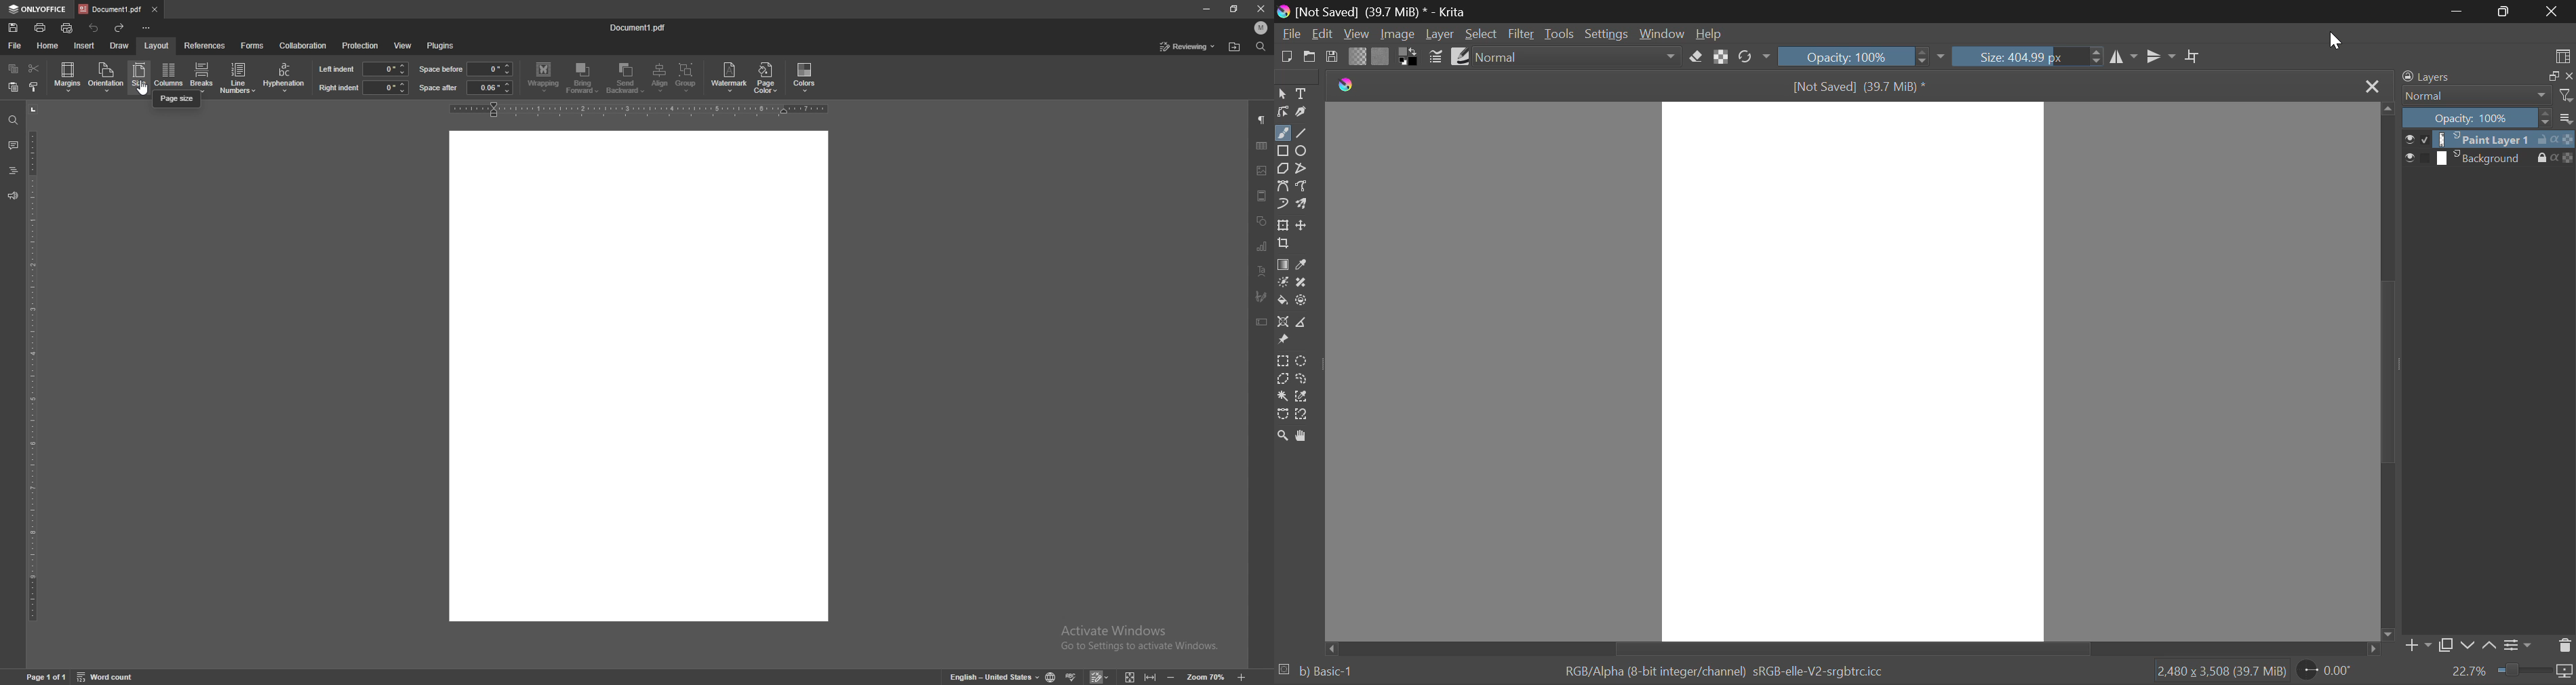  Describe the element at coordinates (13, 146) in the screenshot. I see `comment` at that location.